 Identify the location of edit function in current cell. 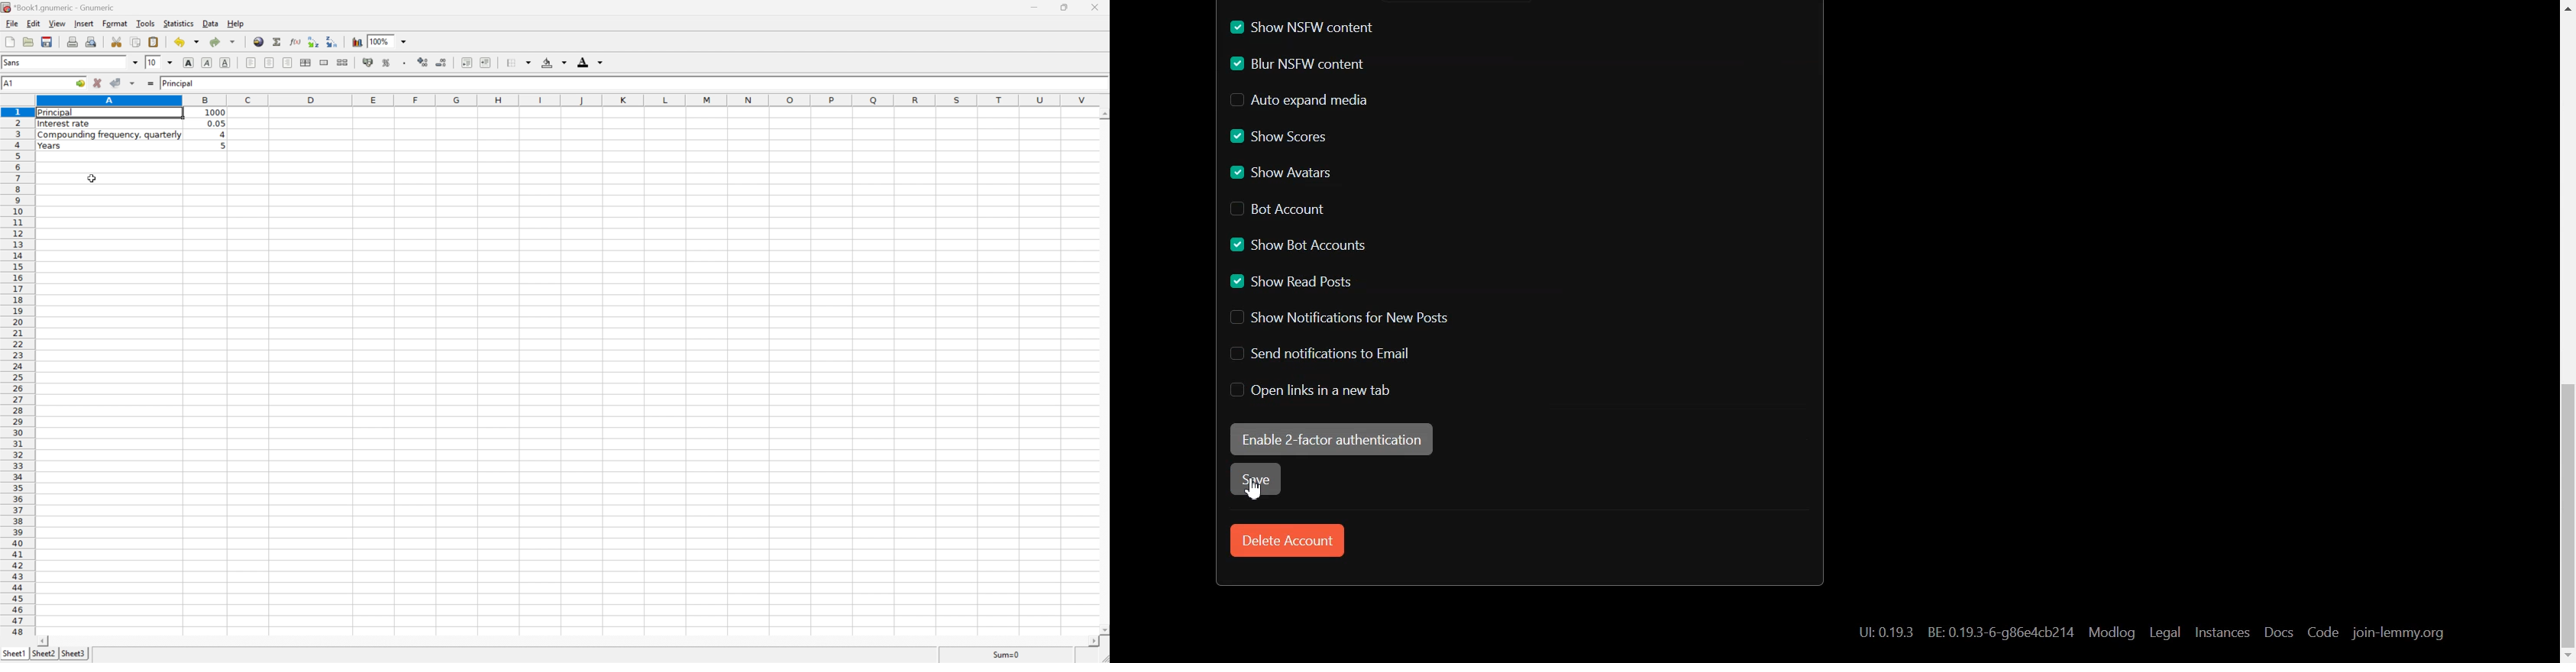
(296, 42).